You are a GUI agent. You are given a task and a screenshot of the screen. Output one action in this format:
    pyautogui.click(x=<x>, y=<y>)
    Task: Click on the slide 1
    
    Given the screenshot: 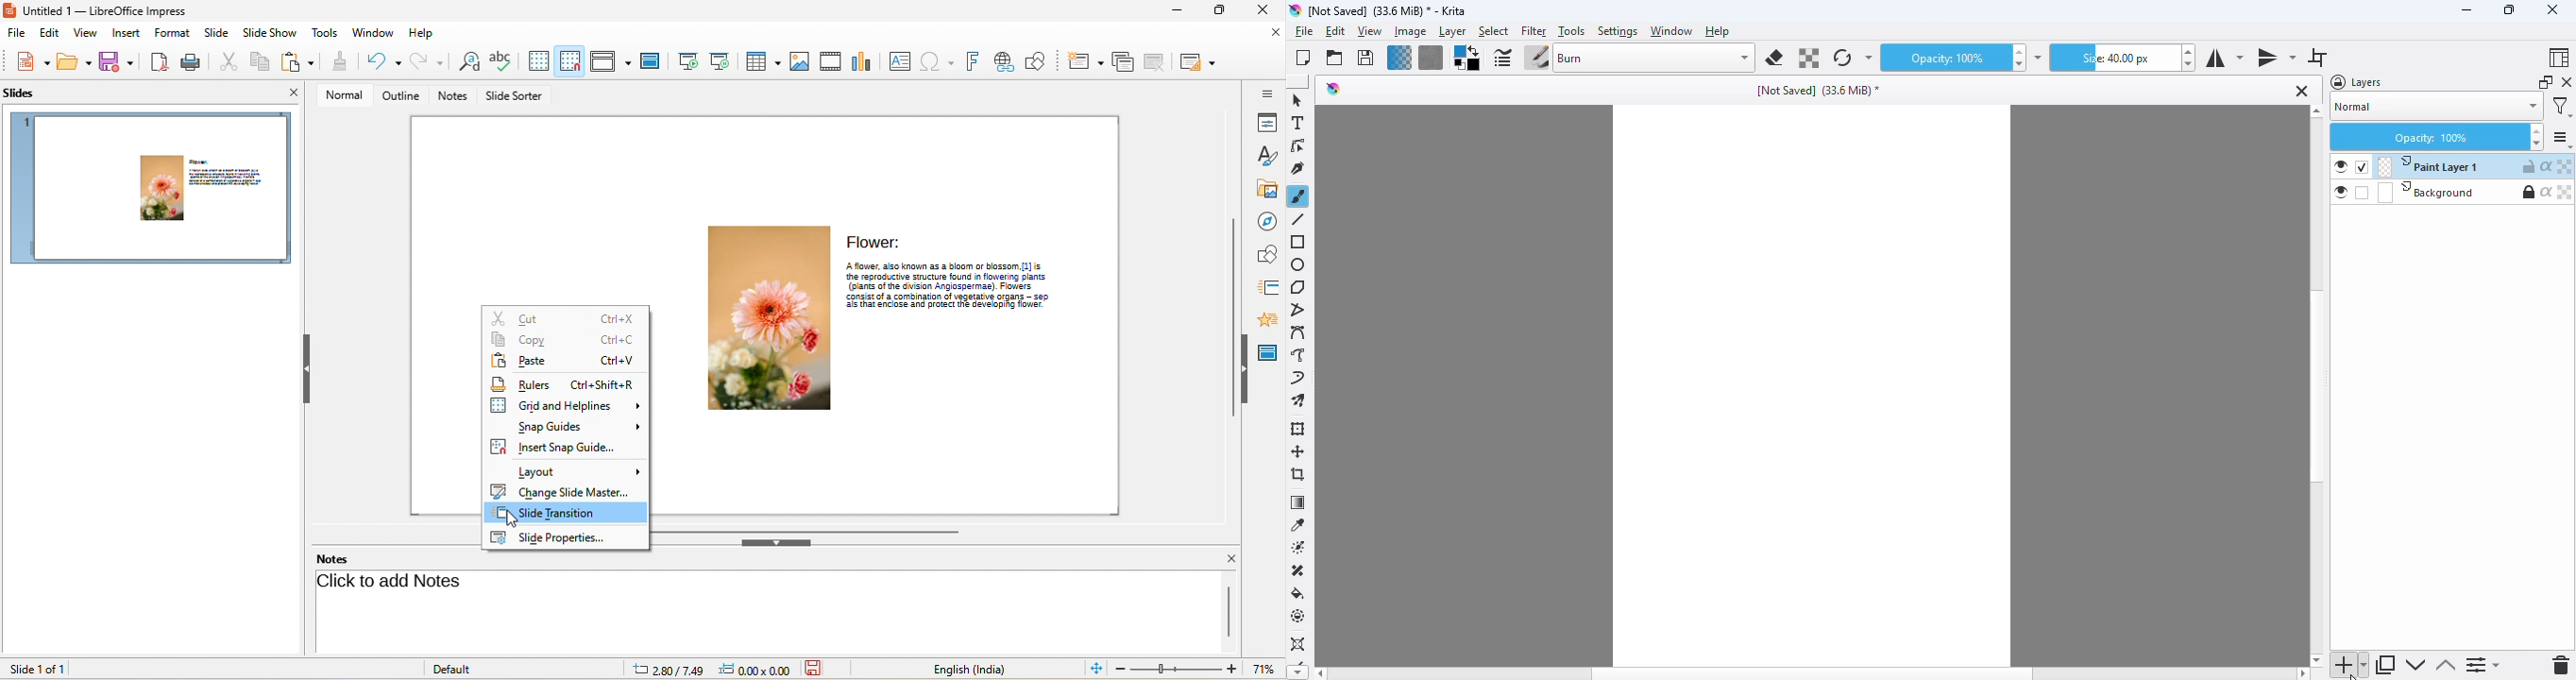 What is the action you would take?
    pyautogui.click(x=153, y=190)
    